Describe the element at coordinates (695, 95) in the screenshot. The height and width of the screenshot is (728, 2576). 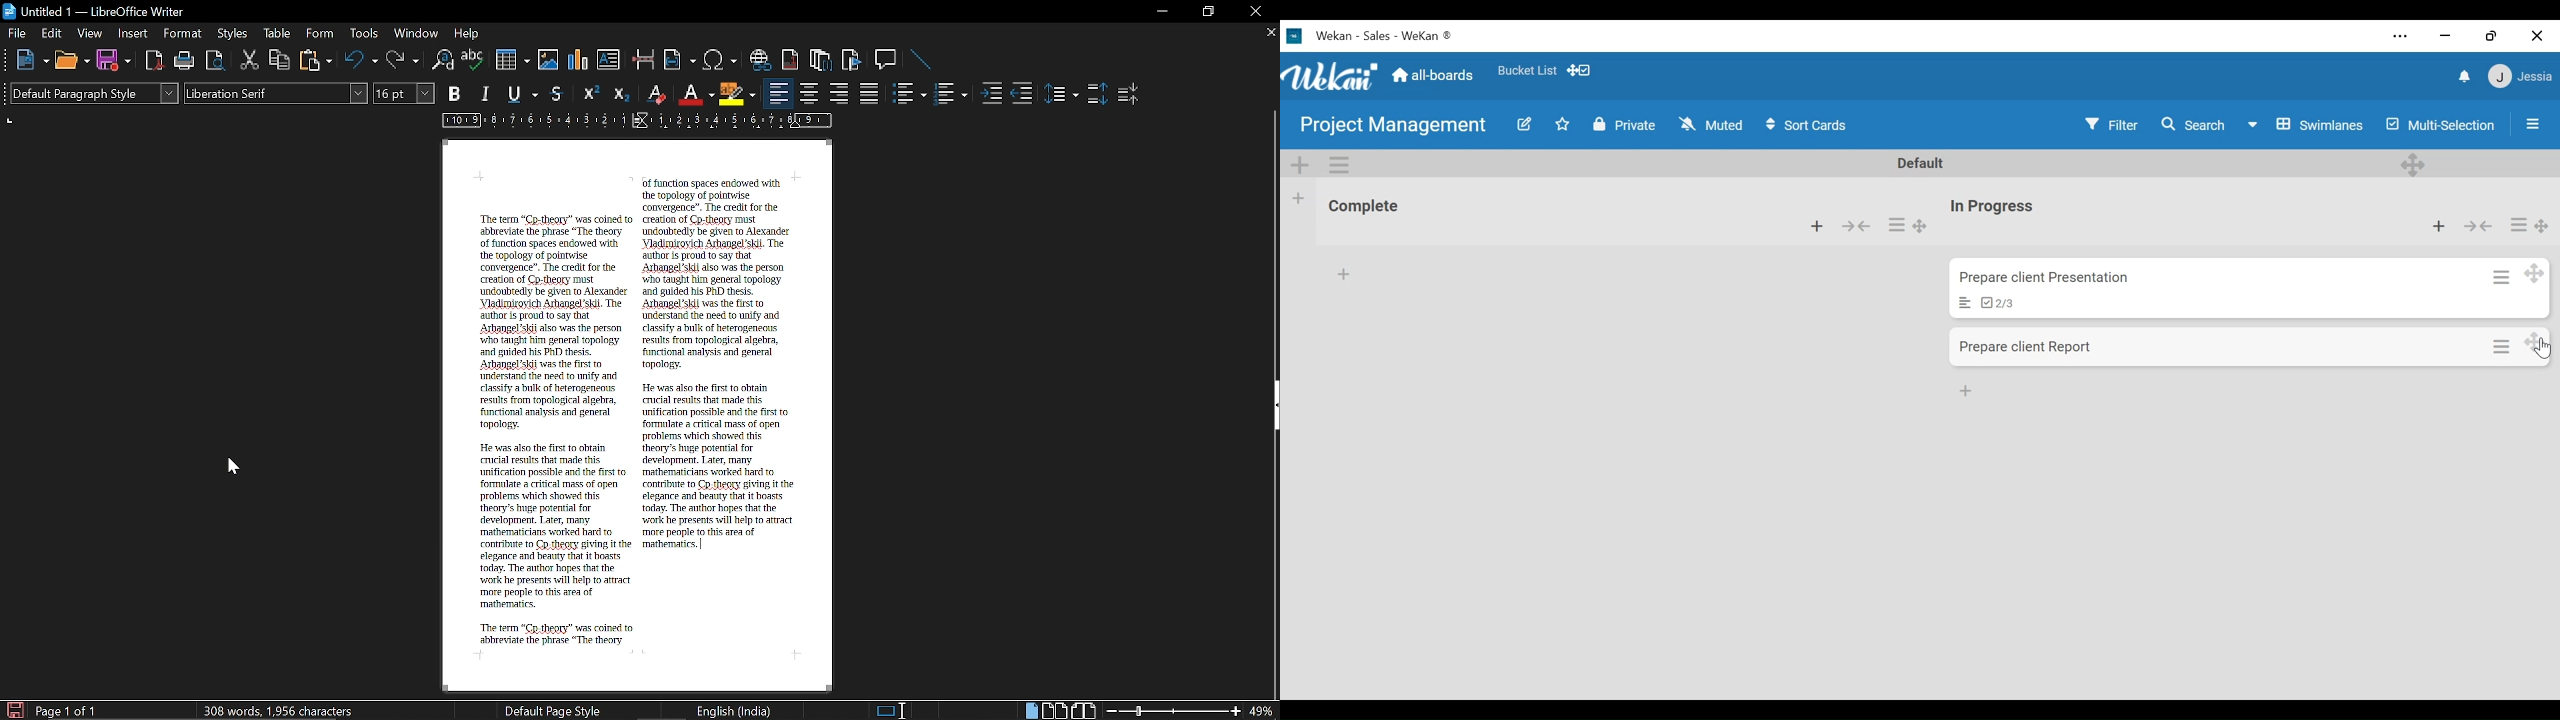
I see `Underline` at that location.